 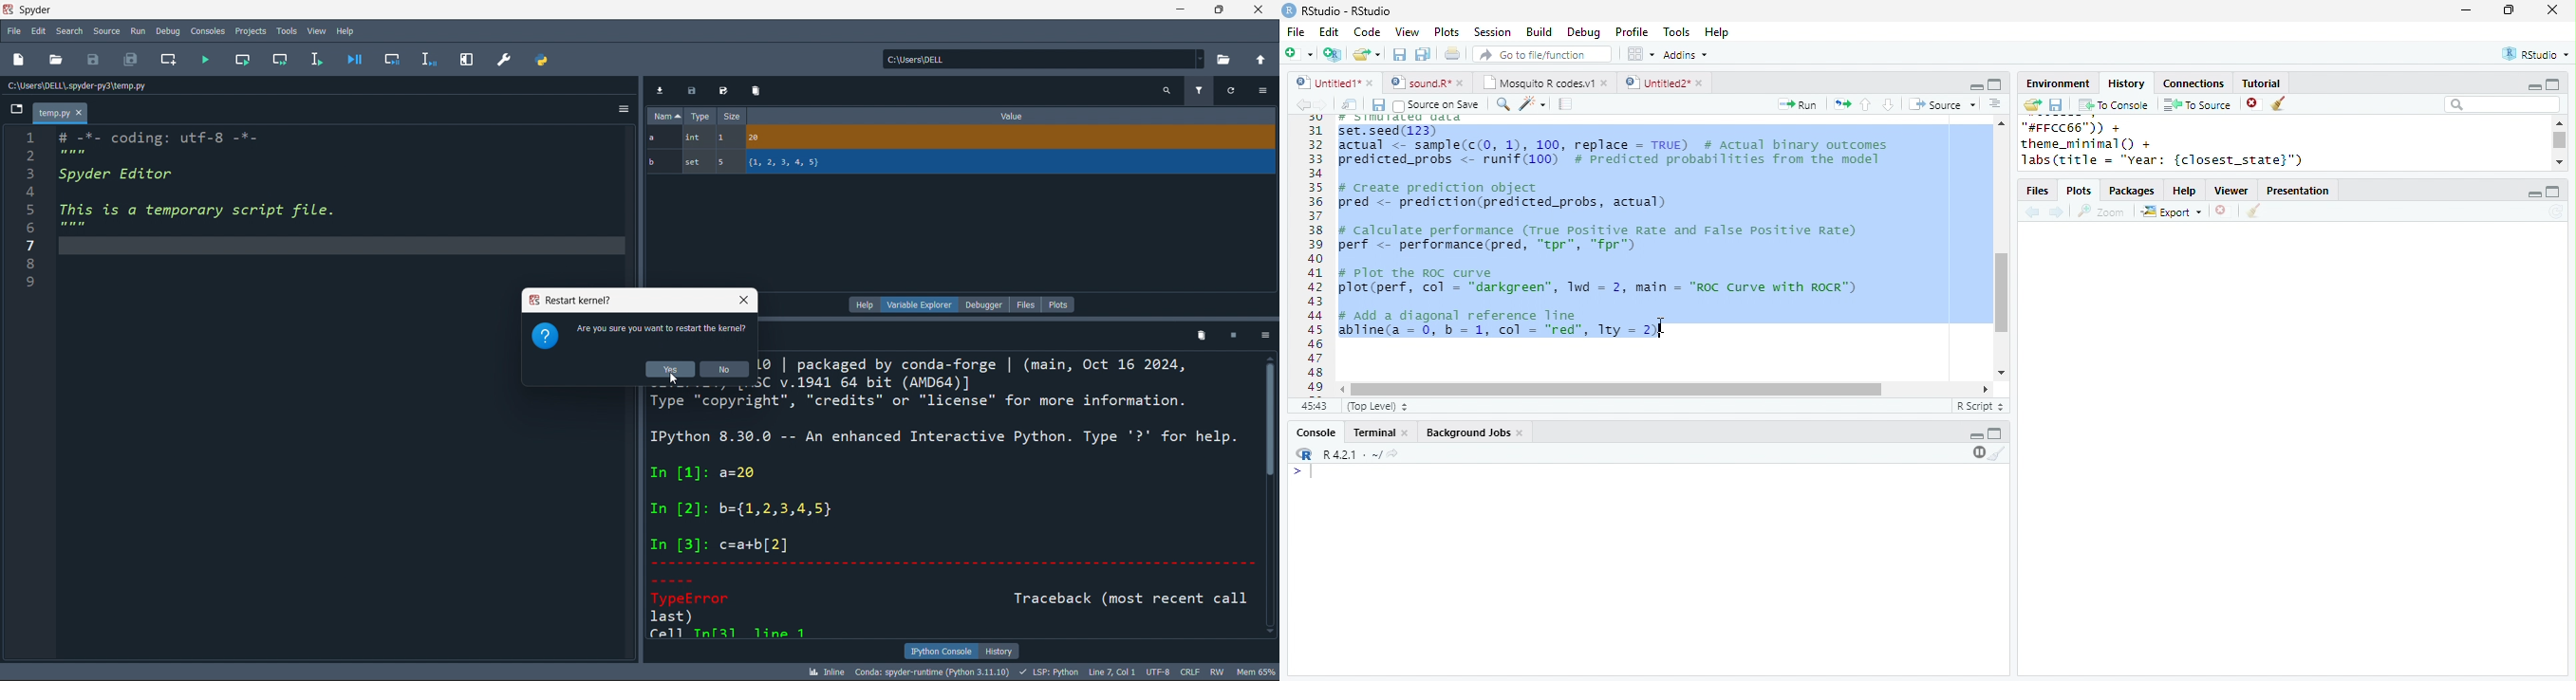 What do you see at coordinates (1616, 390) in the screenshot?
I see `scroll bar` at bounding box center [1616, 390].